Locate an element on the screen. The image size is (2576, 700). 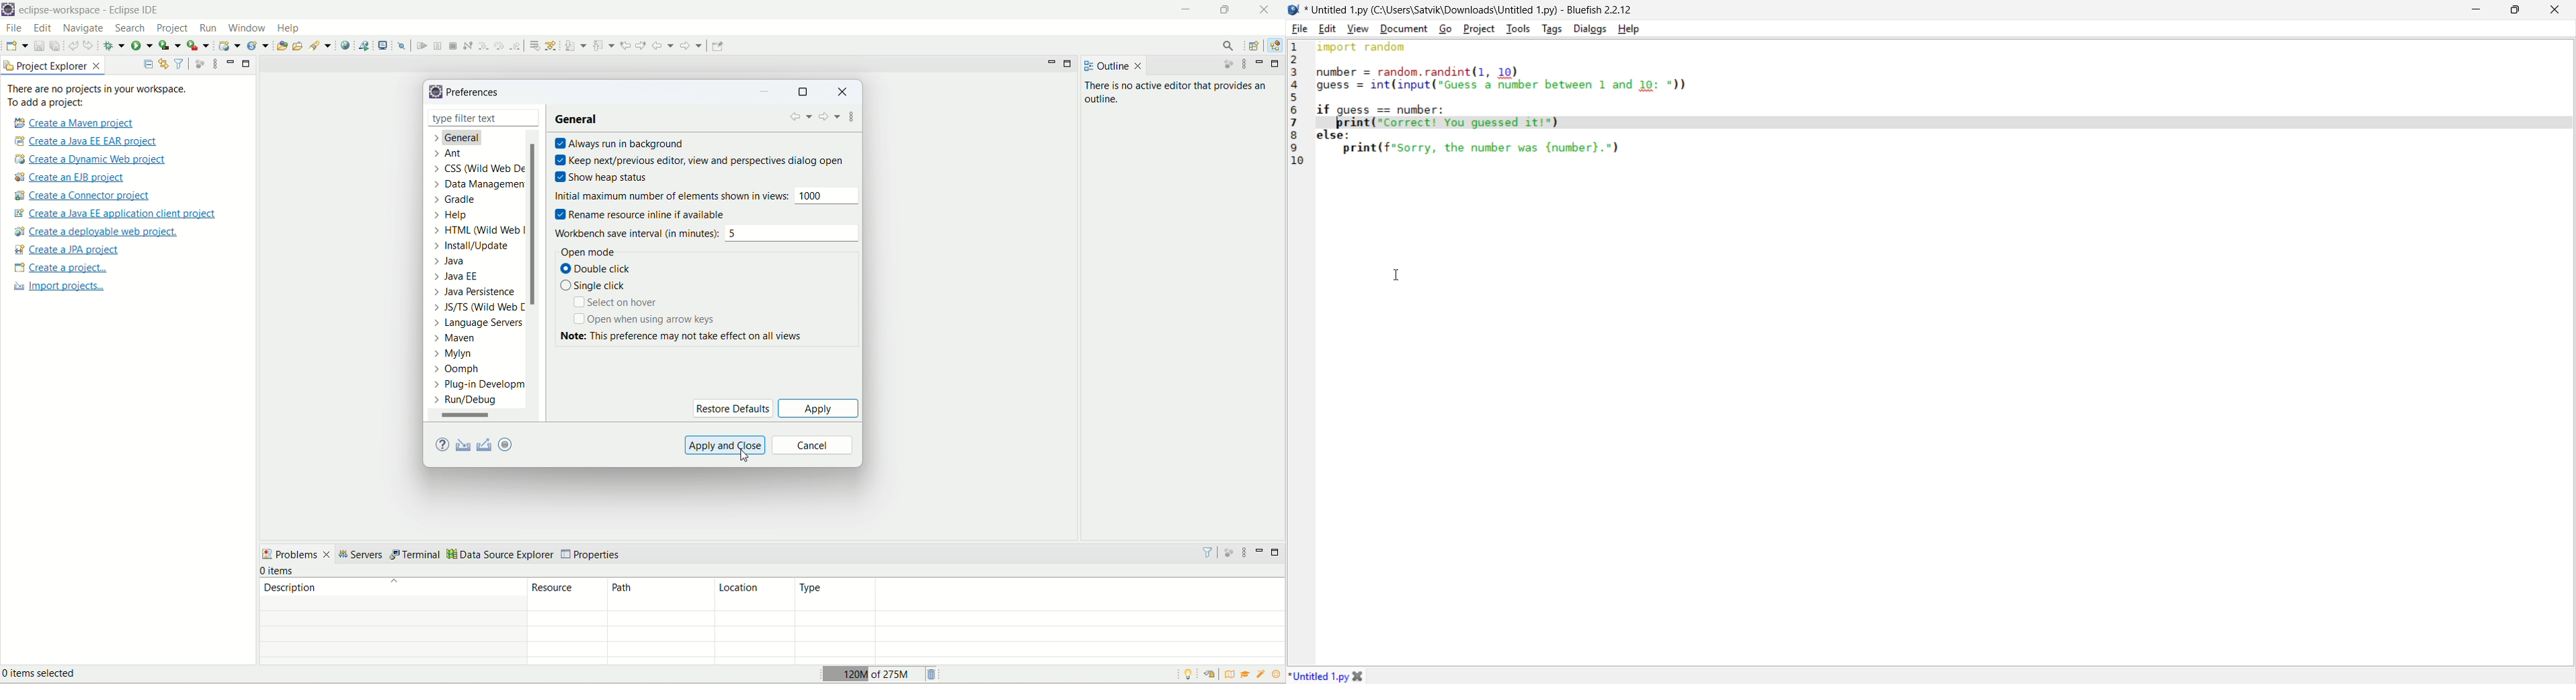
cursor is located at coordinates (1398, 271).